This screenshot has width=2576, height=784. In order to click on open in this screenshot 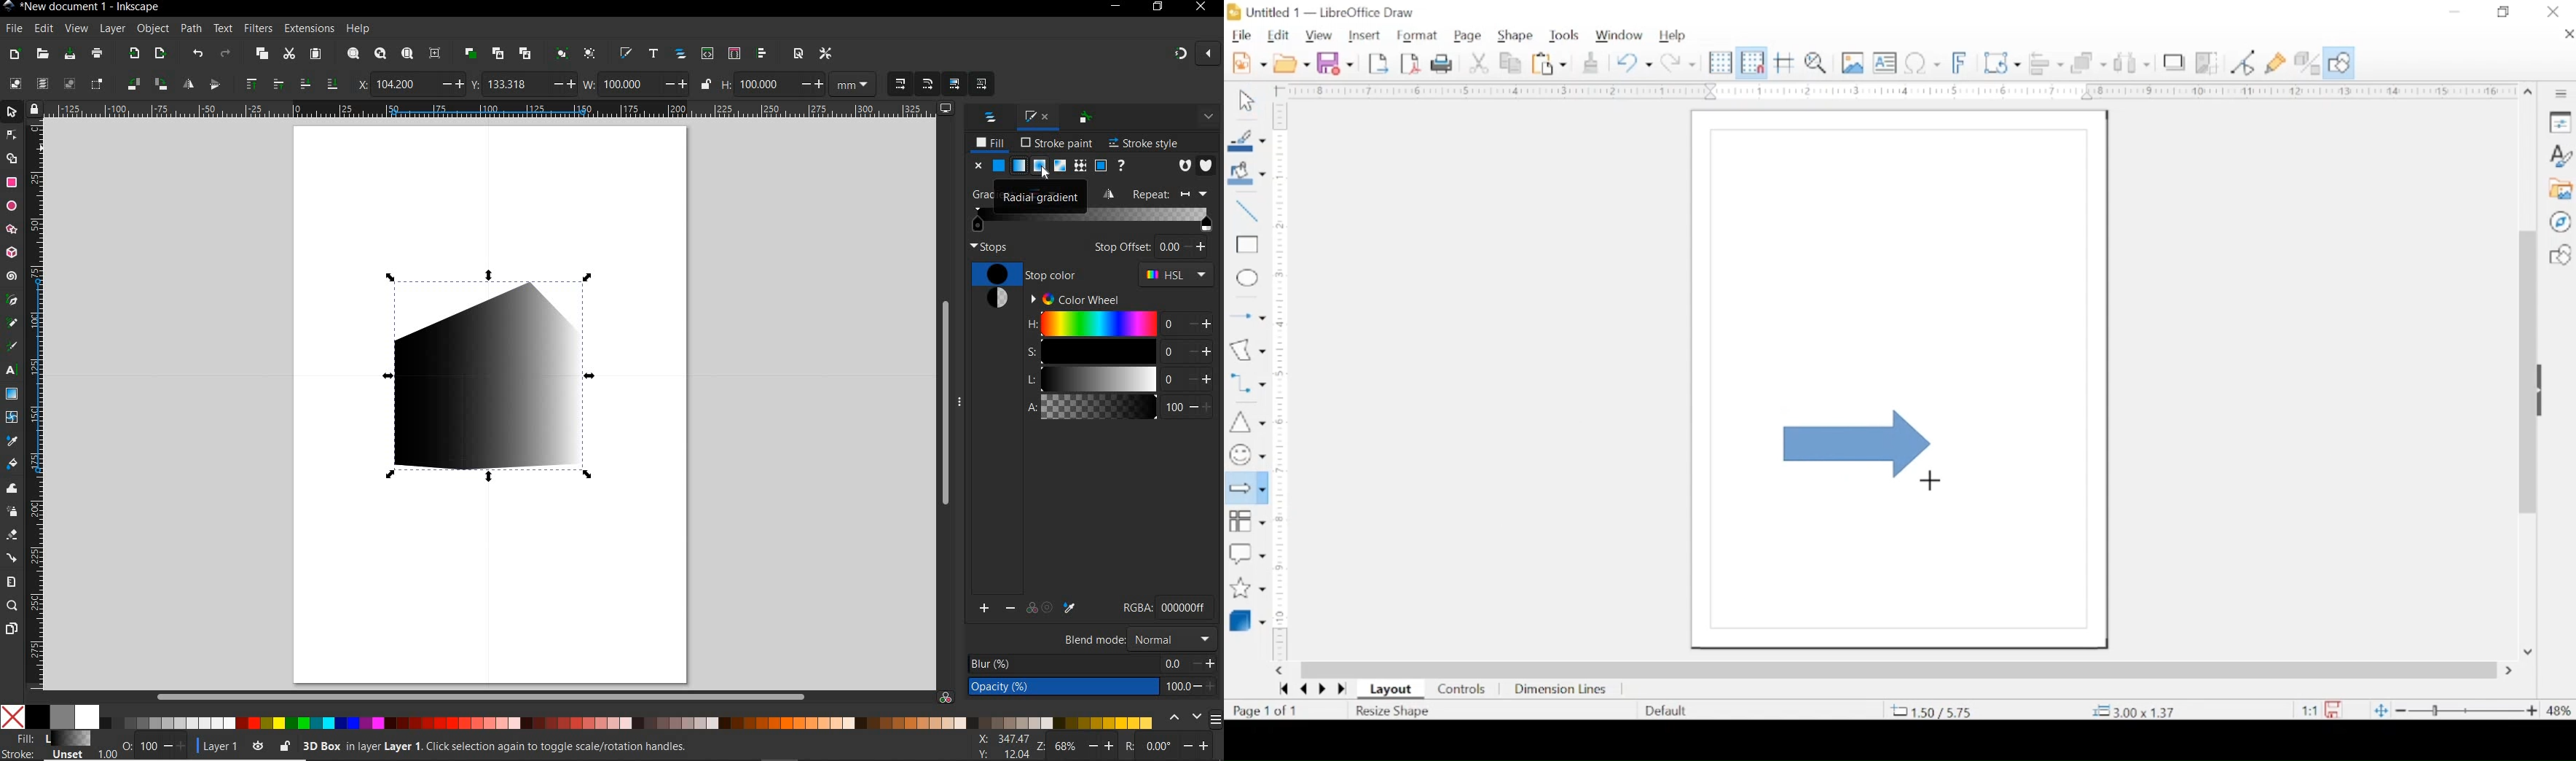, I will do `click(1291, 63)`.